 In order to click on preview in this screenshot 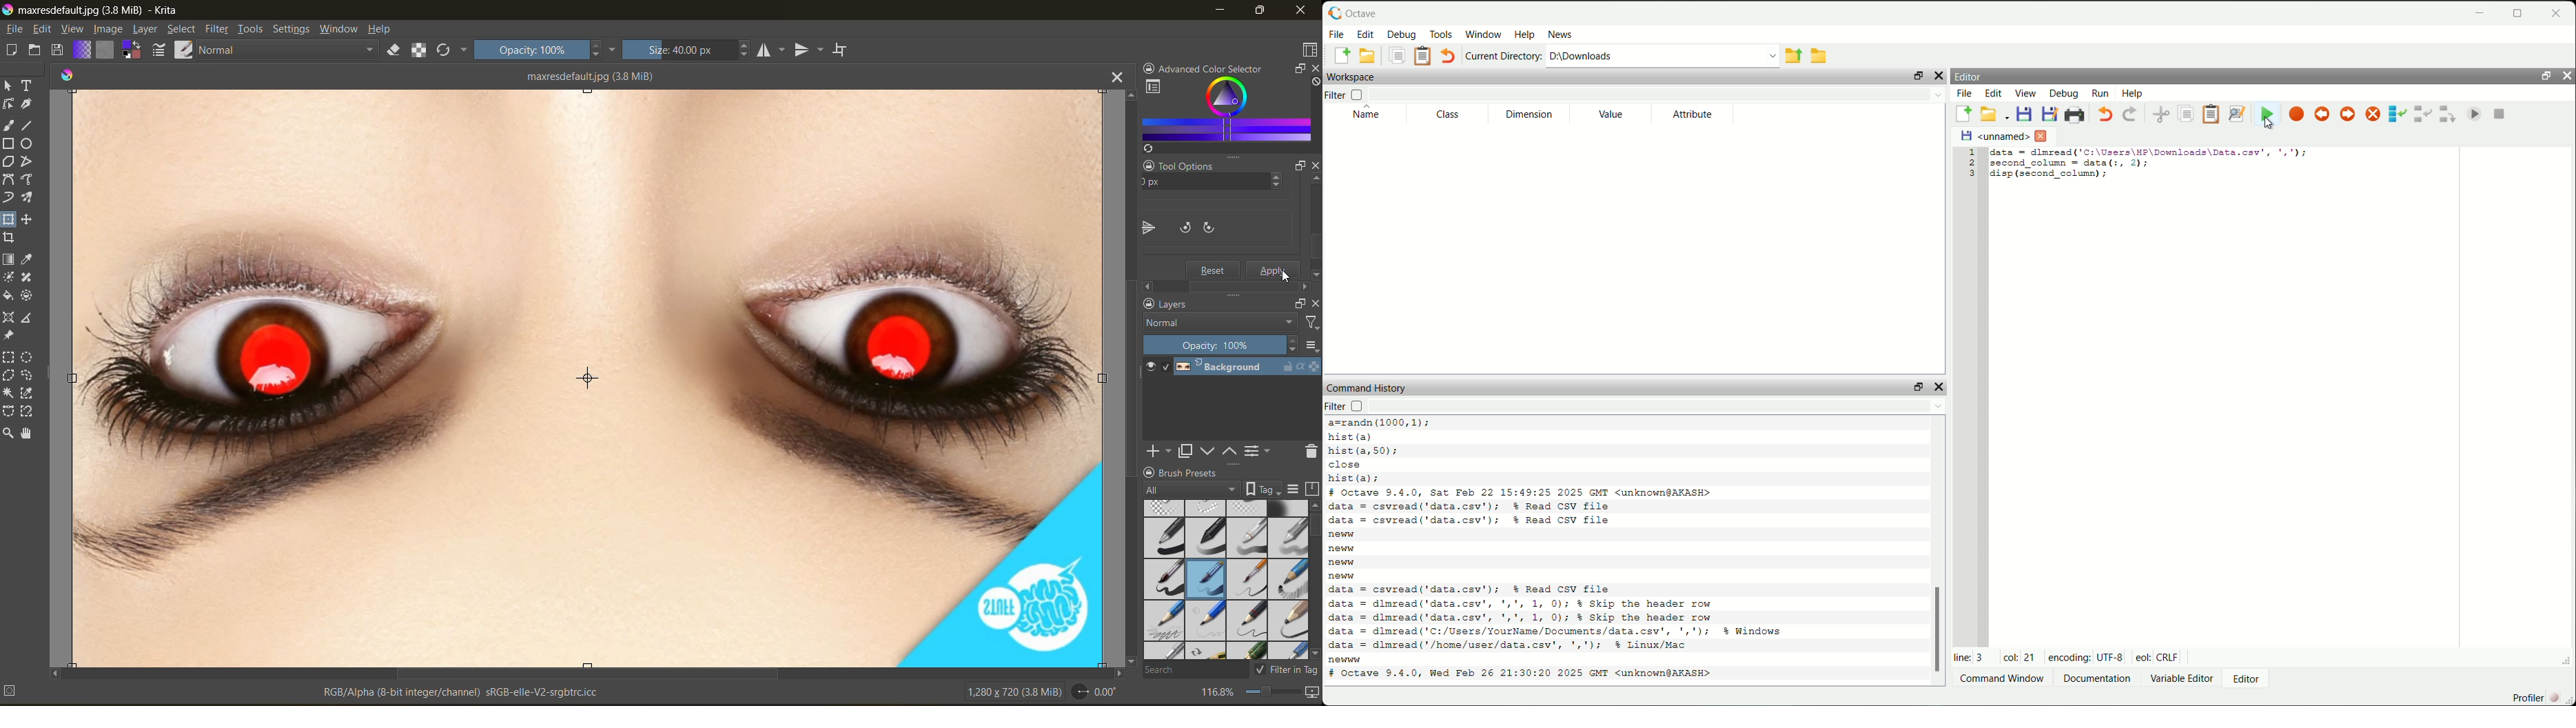, I will do `click(1150, 367)`.